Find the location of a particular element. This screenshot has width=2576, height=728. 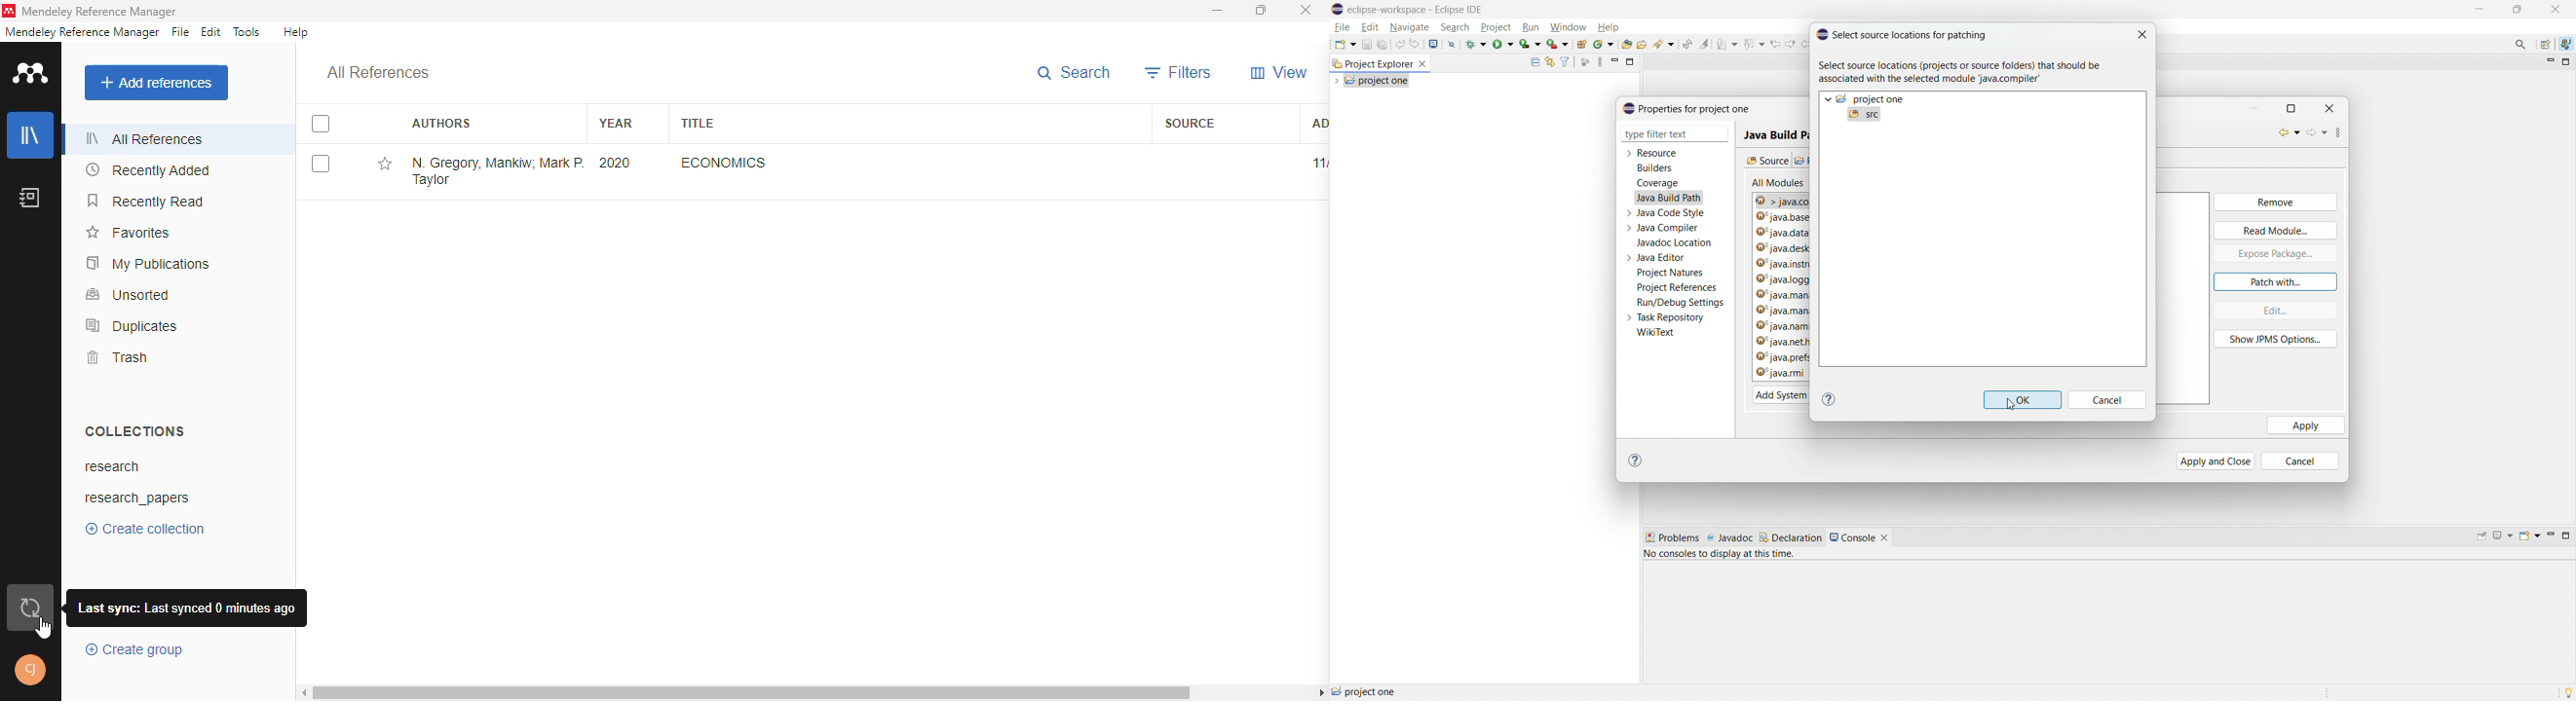

task repository is located at coordinates (1671, 317).